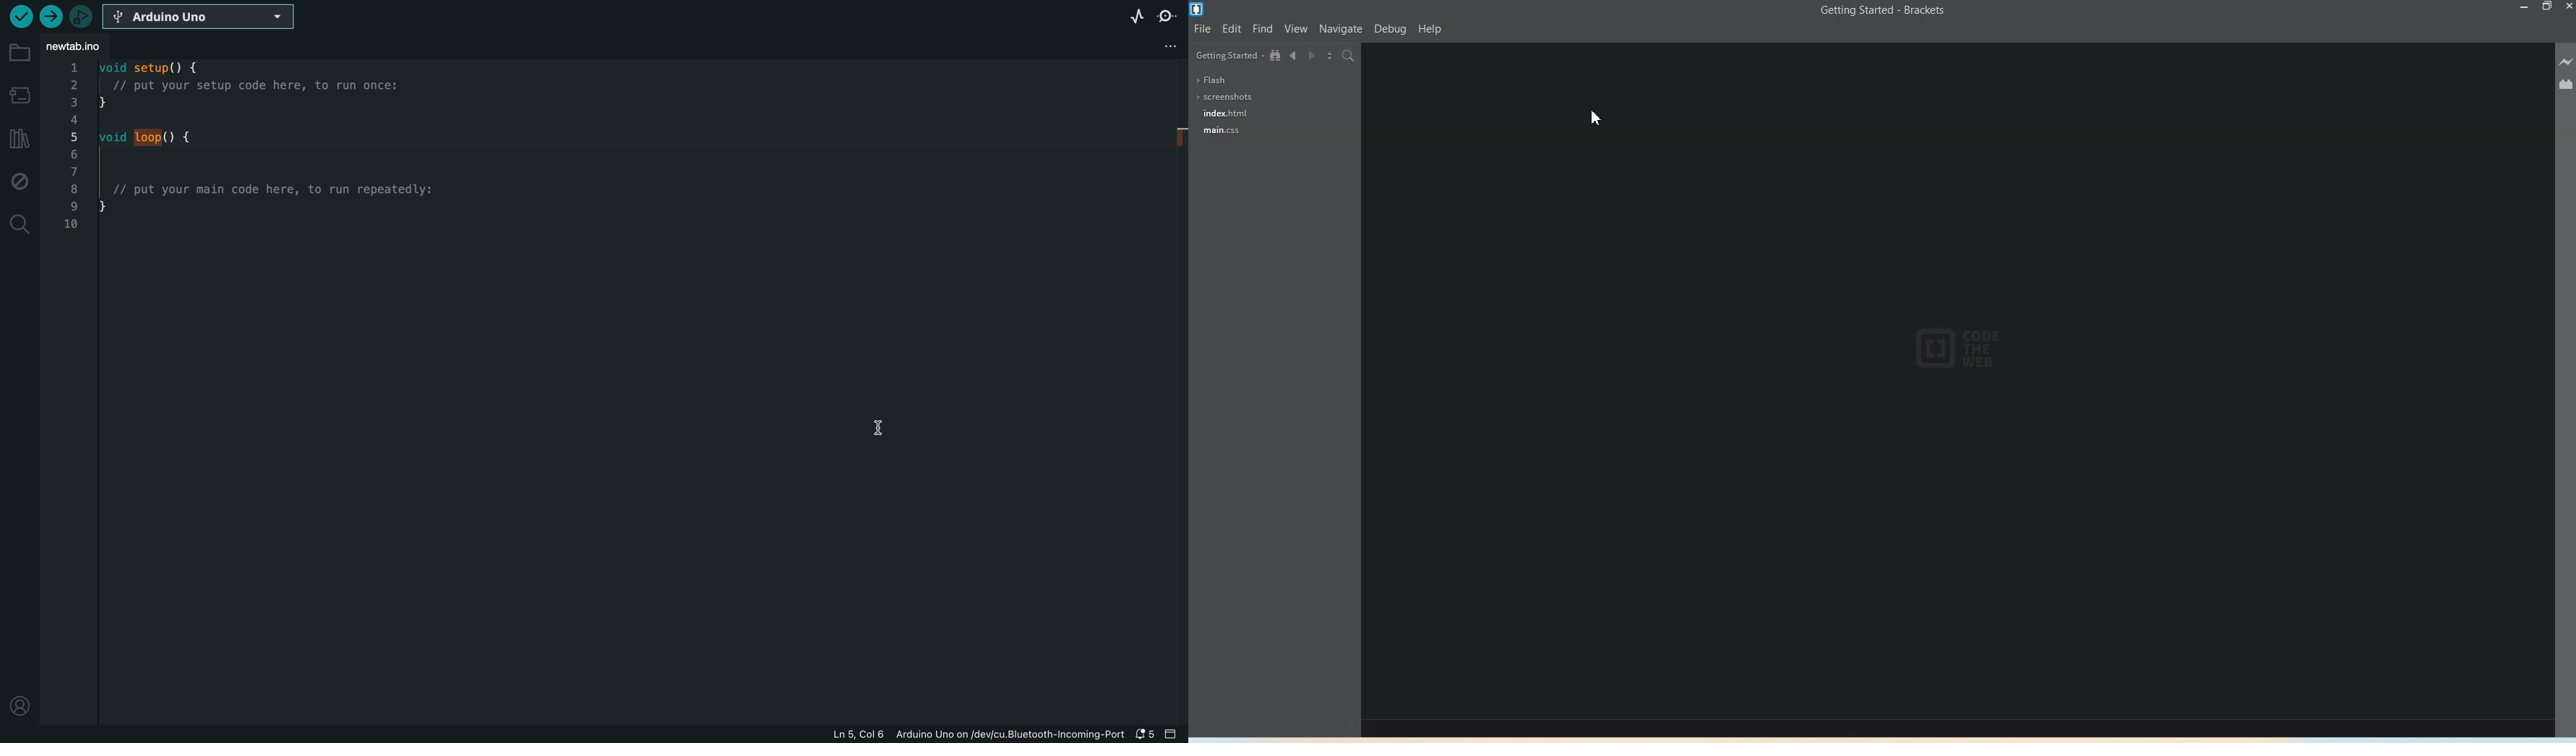 The width and height of the screenshot is (2576, 756). Describe the element at coordinates (1431, 30) in the screenshot. I see `Help` at that location.